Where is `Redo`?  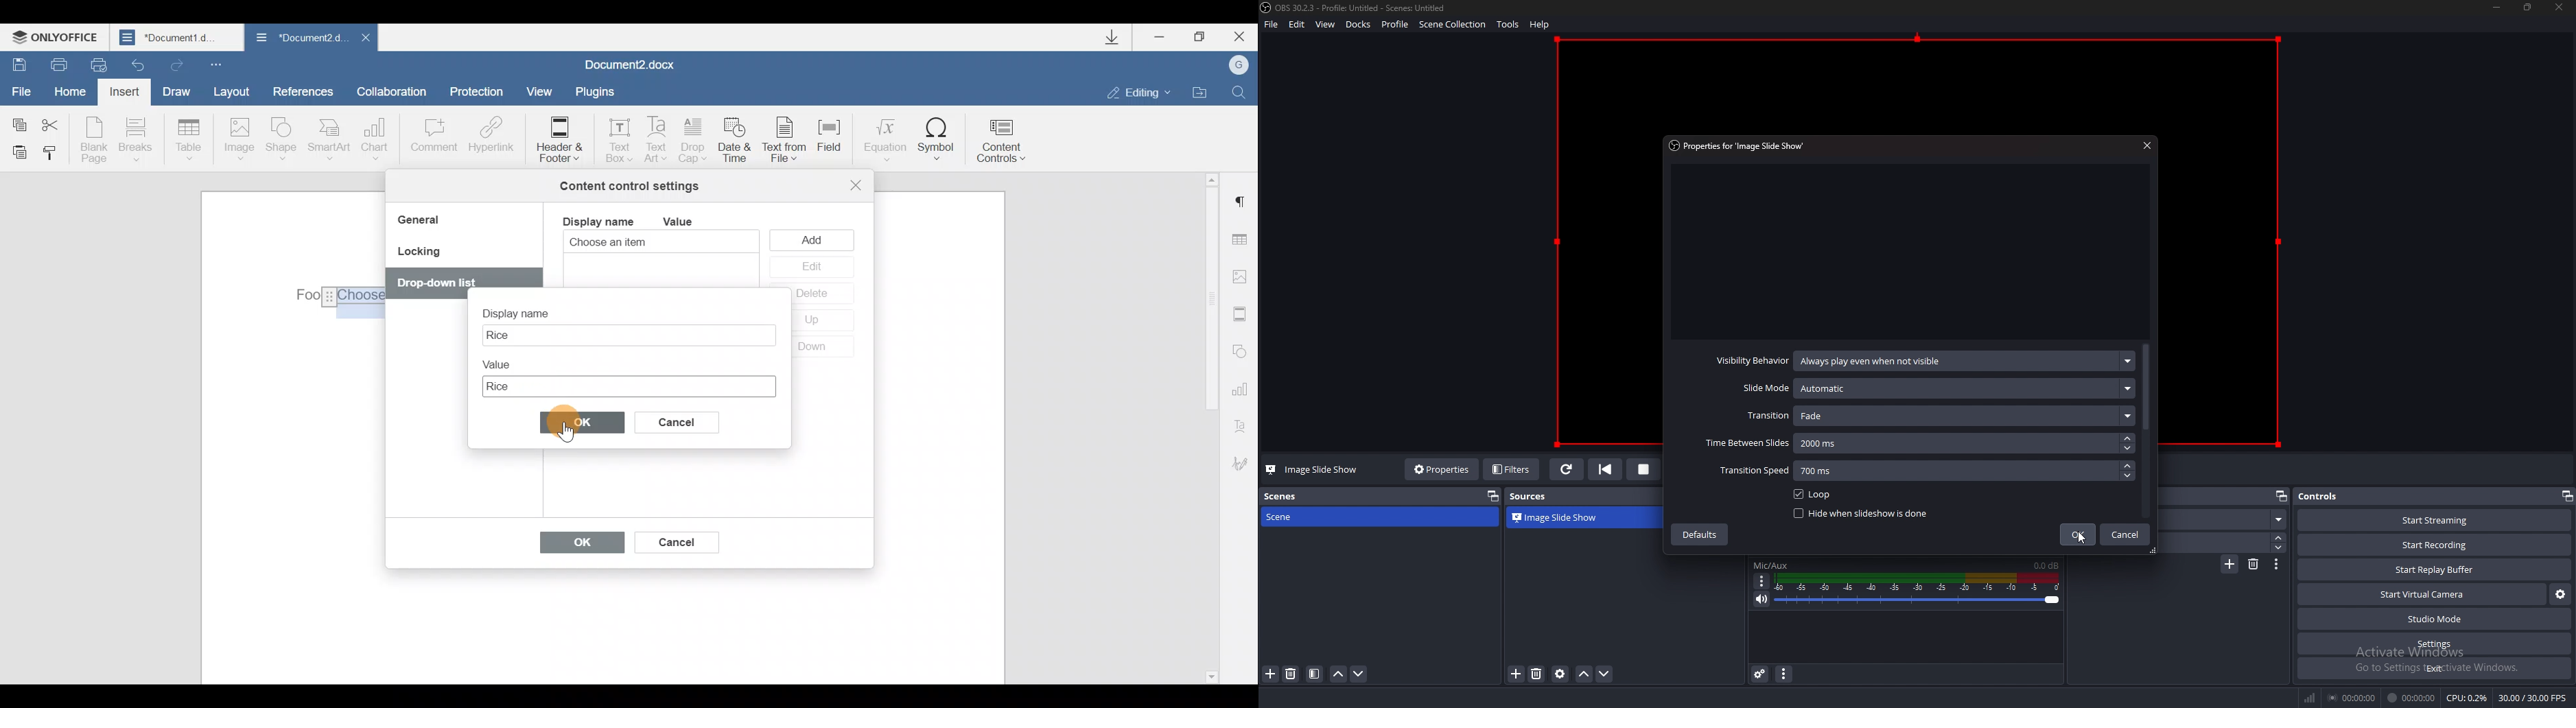 Redo is located at coordinates (174, 62).